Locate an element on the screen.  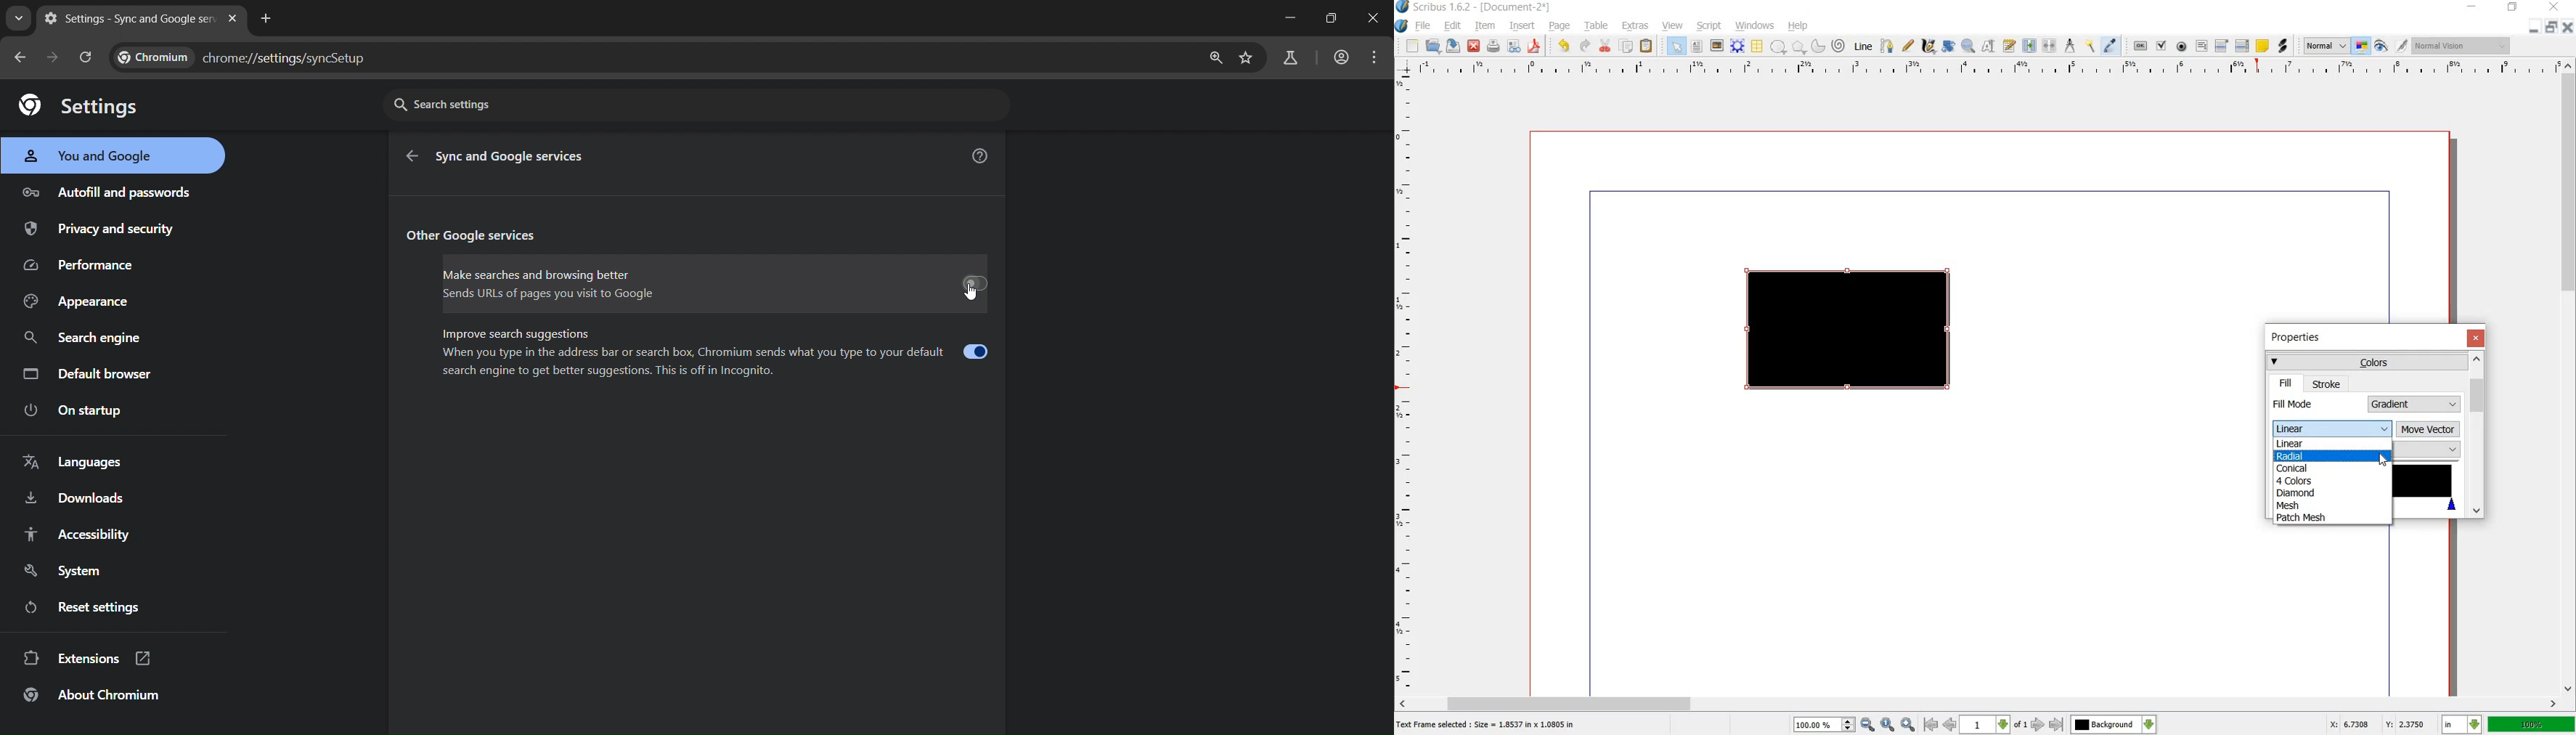
pdf combo box is located at coordinates (2222, 45).